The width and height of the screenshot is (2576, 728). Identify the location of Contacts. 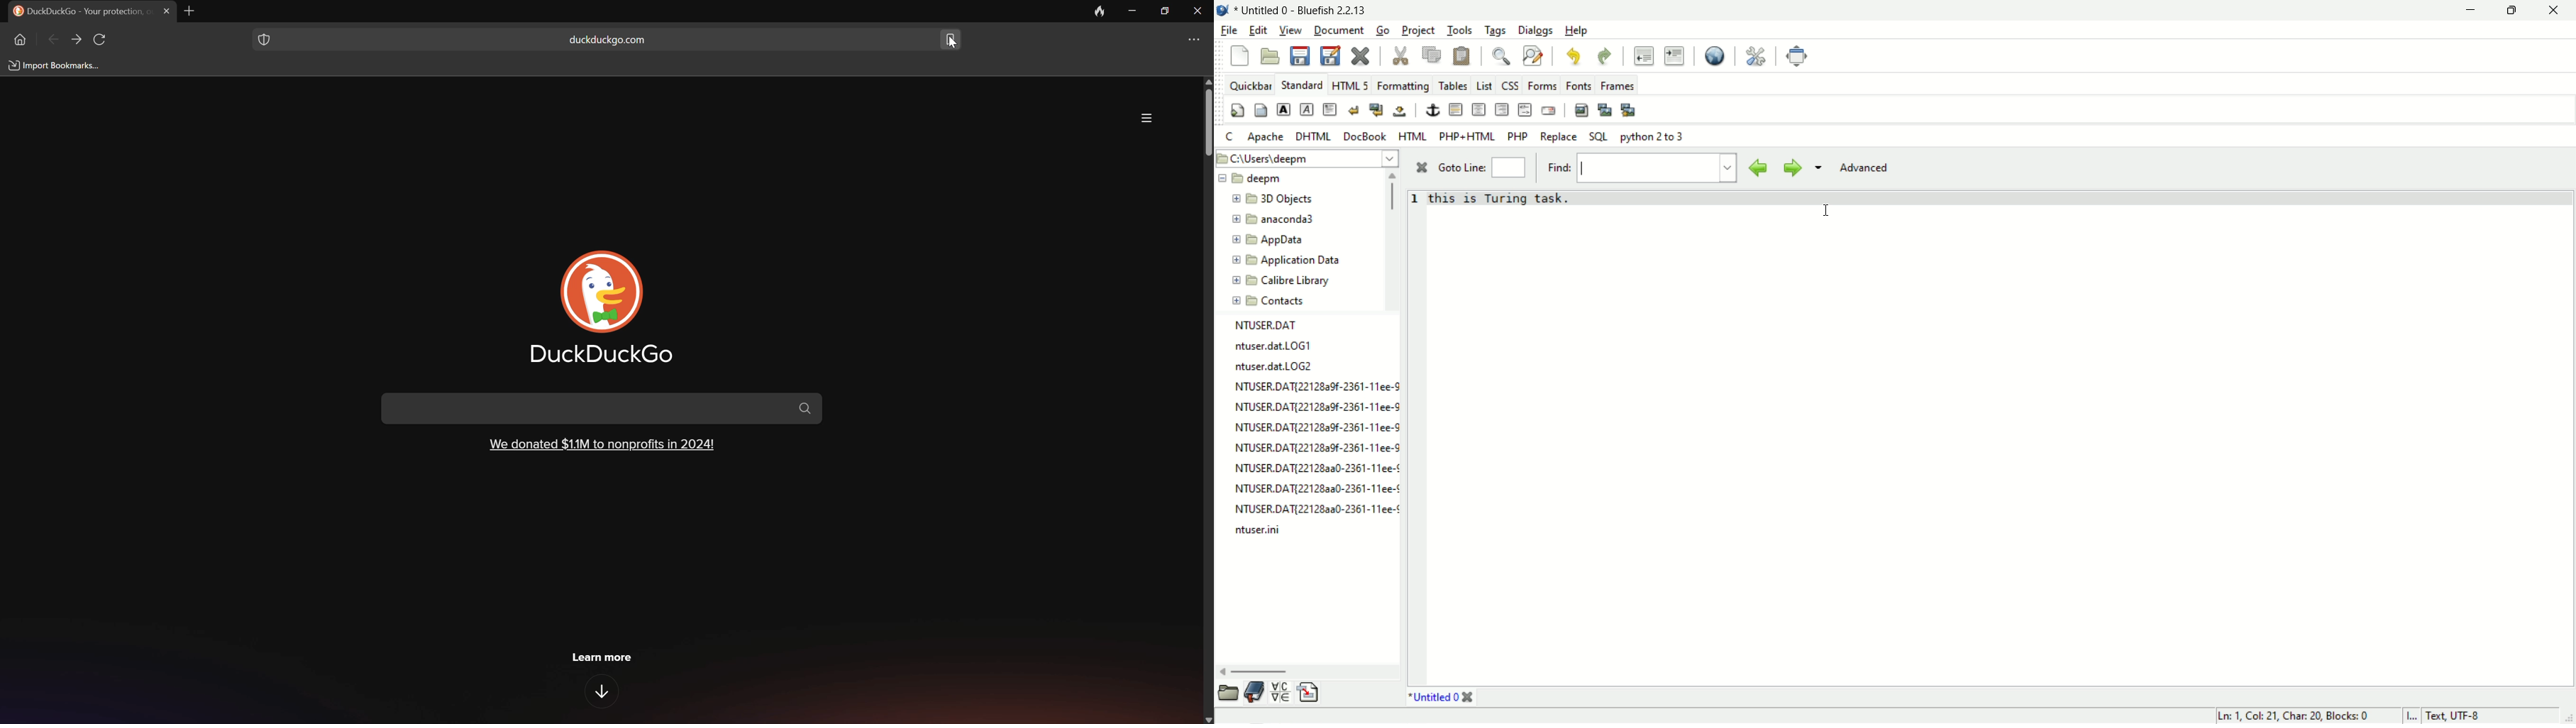
(1281, 300).